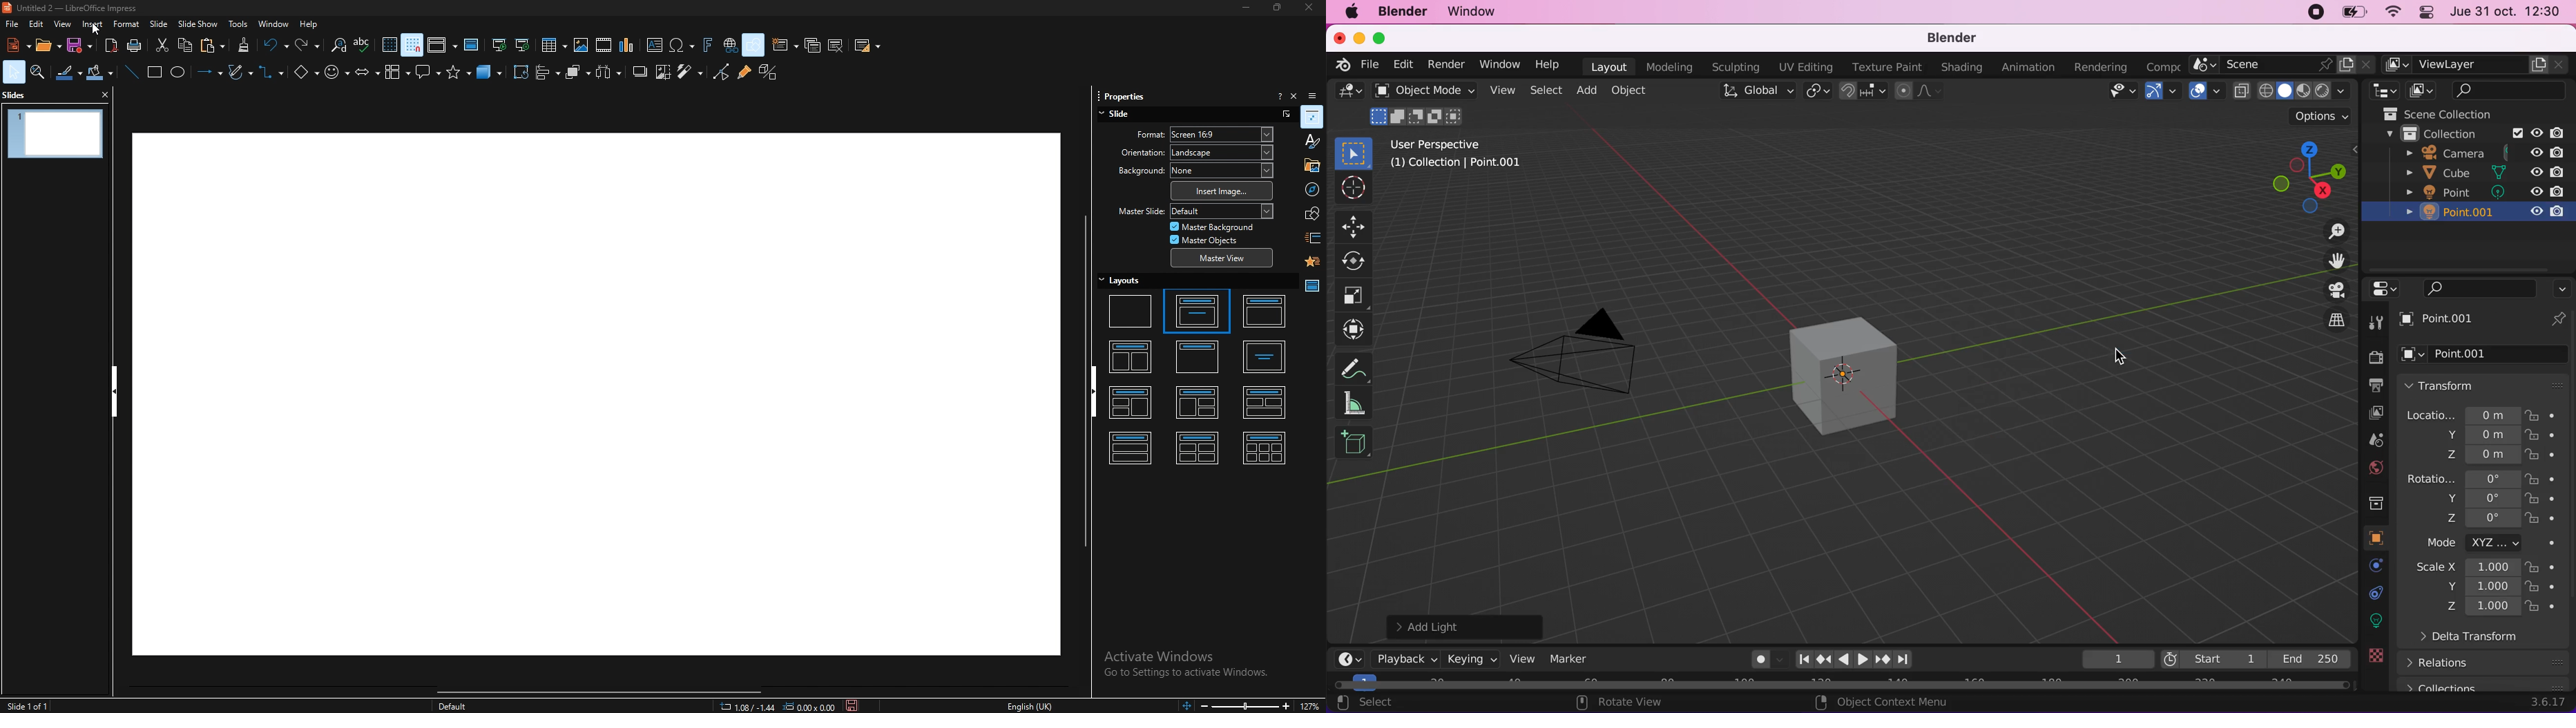 Image resolution: width=2576 pixels, height=728 pixels. I want to click on slide preview, so click(55, 134).